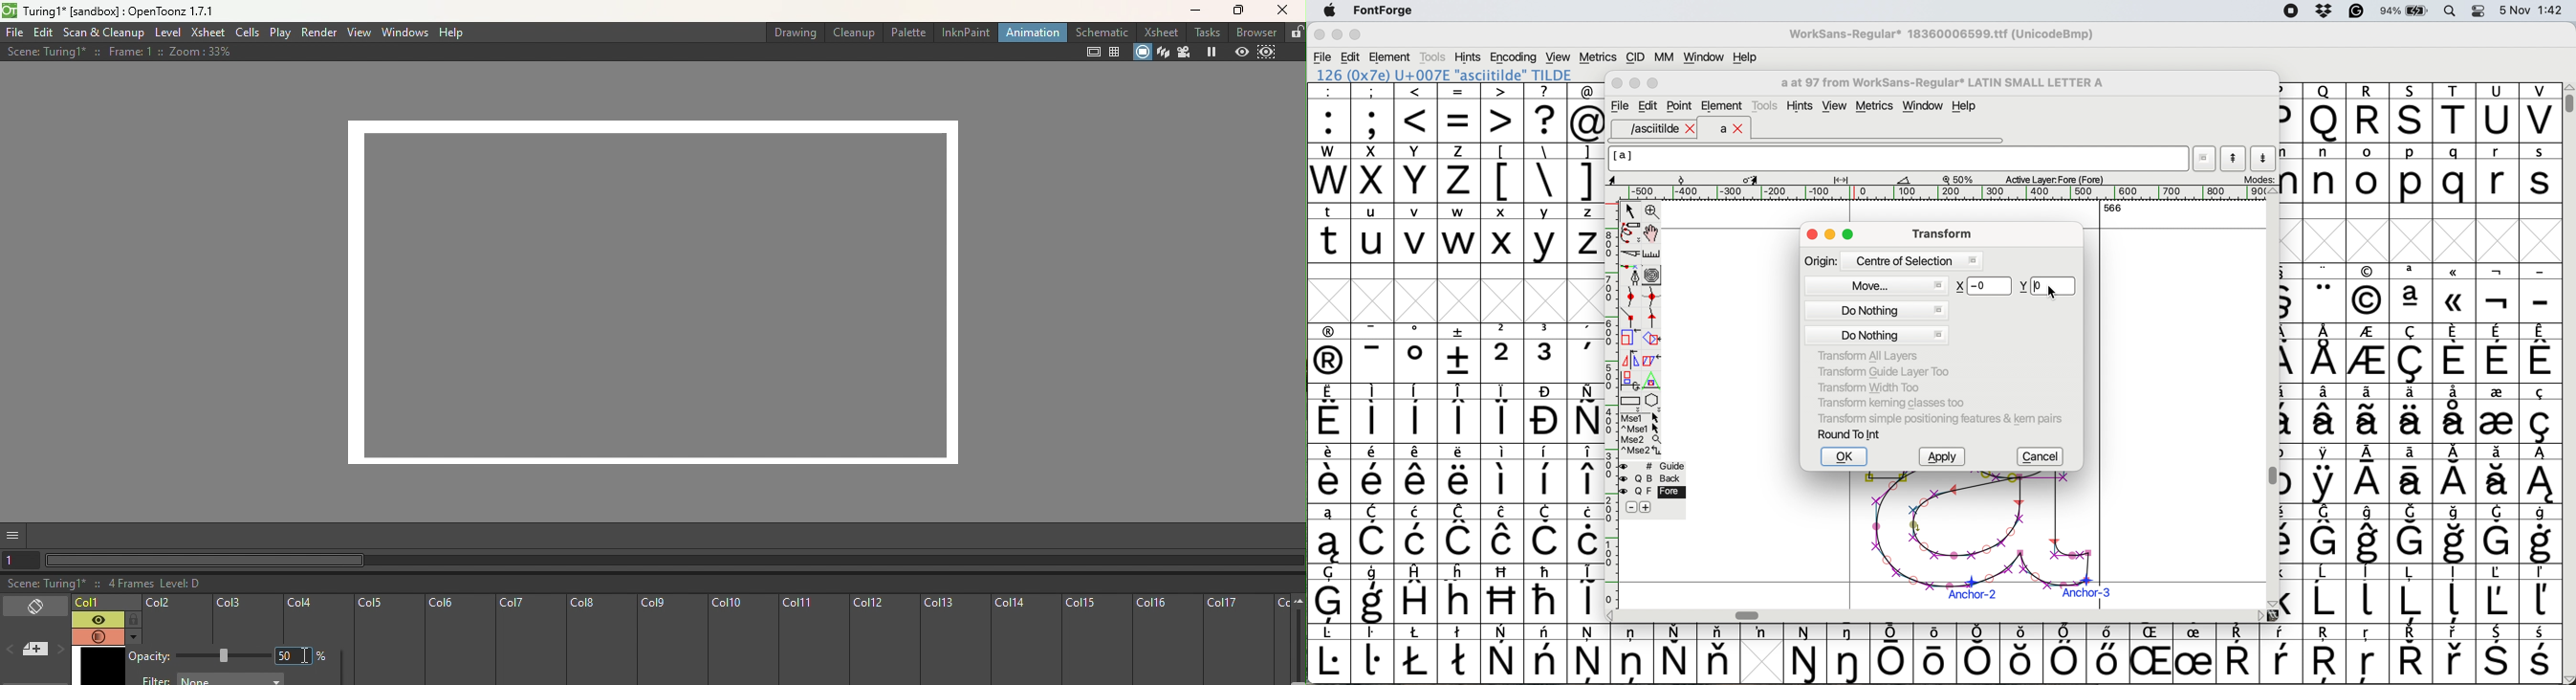 The image size is (2576, 700). I want to click on symbol, so click(2412, 293).